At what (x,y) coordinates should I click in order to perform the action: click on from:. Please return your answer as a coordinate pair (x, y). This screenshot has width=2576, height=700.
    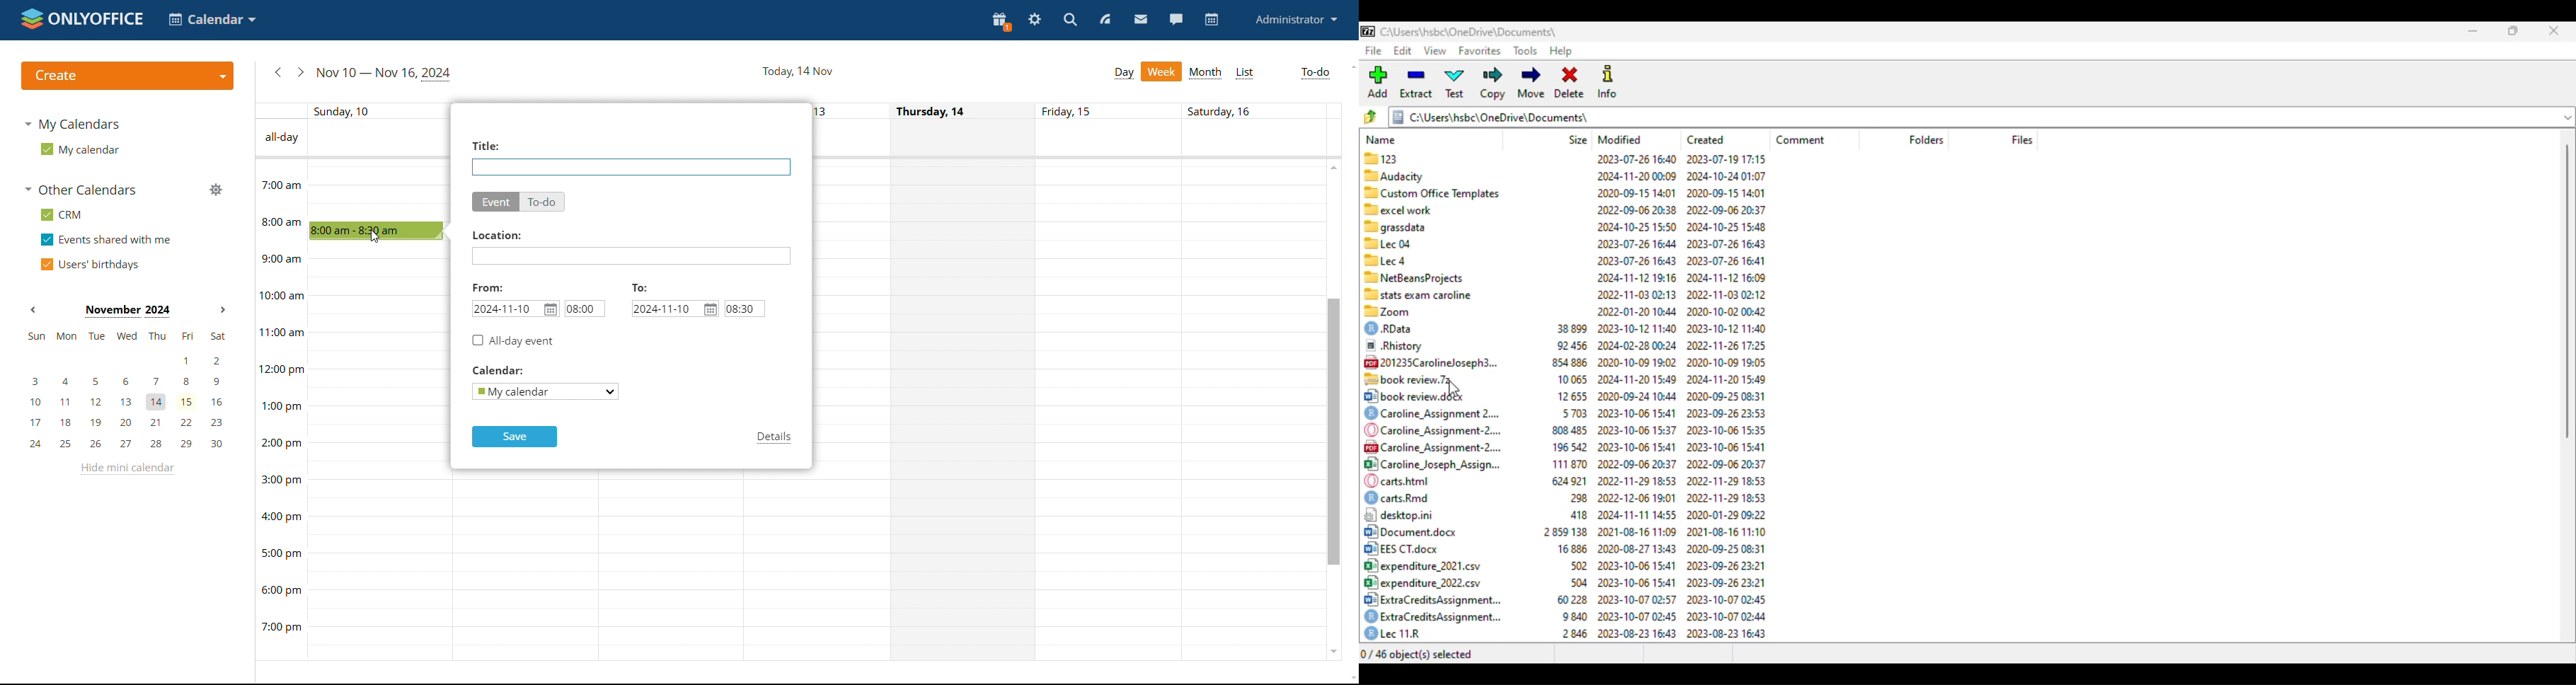
    Looking at the image, I should click on (488, 287).